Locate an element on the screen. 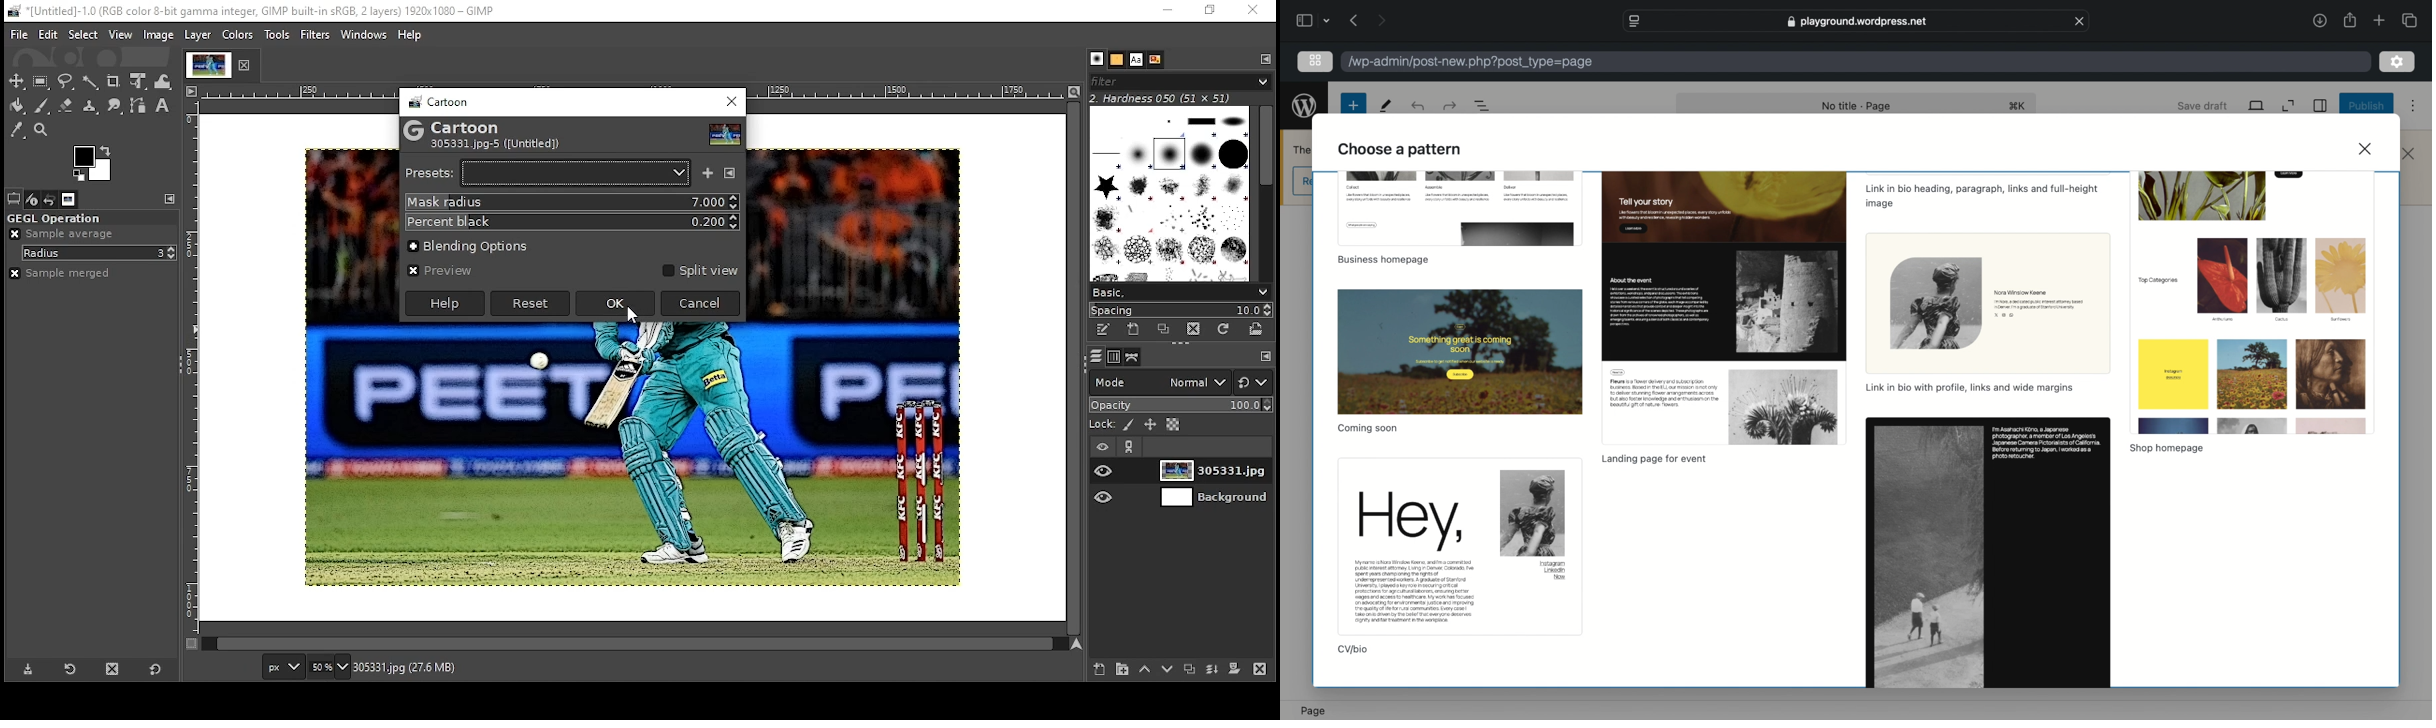 The width and height of the screenshot is (2436, 728). move layer one step up is located at coordinates (1145, 670).